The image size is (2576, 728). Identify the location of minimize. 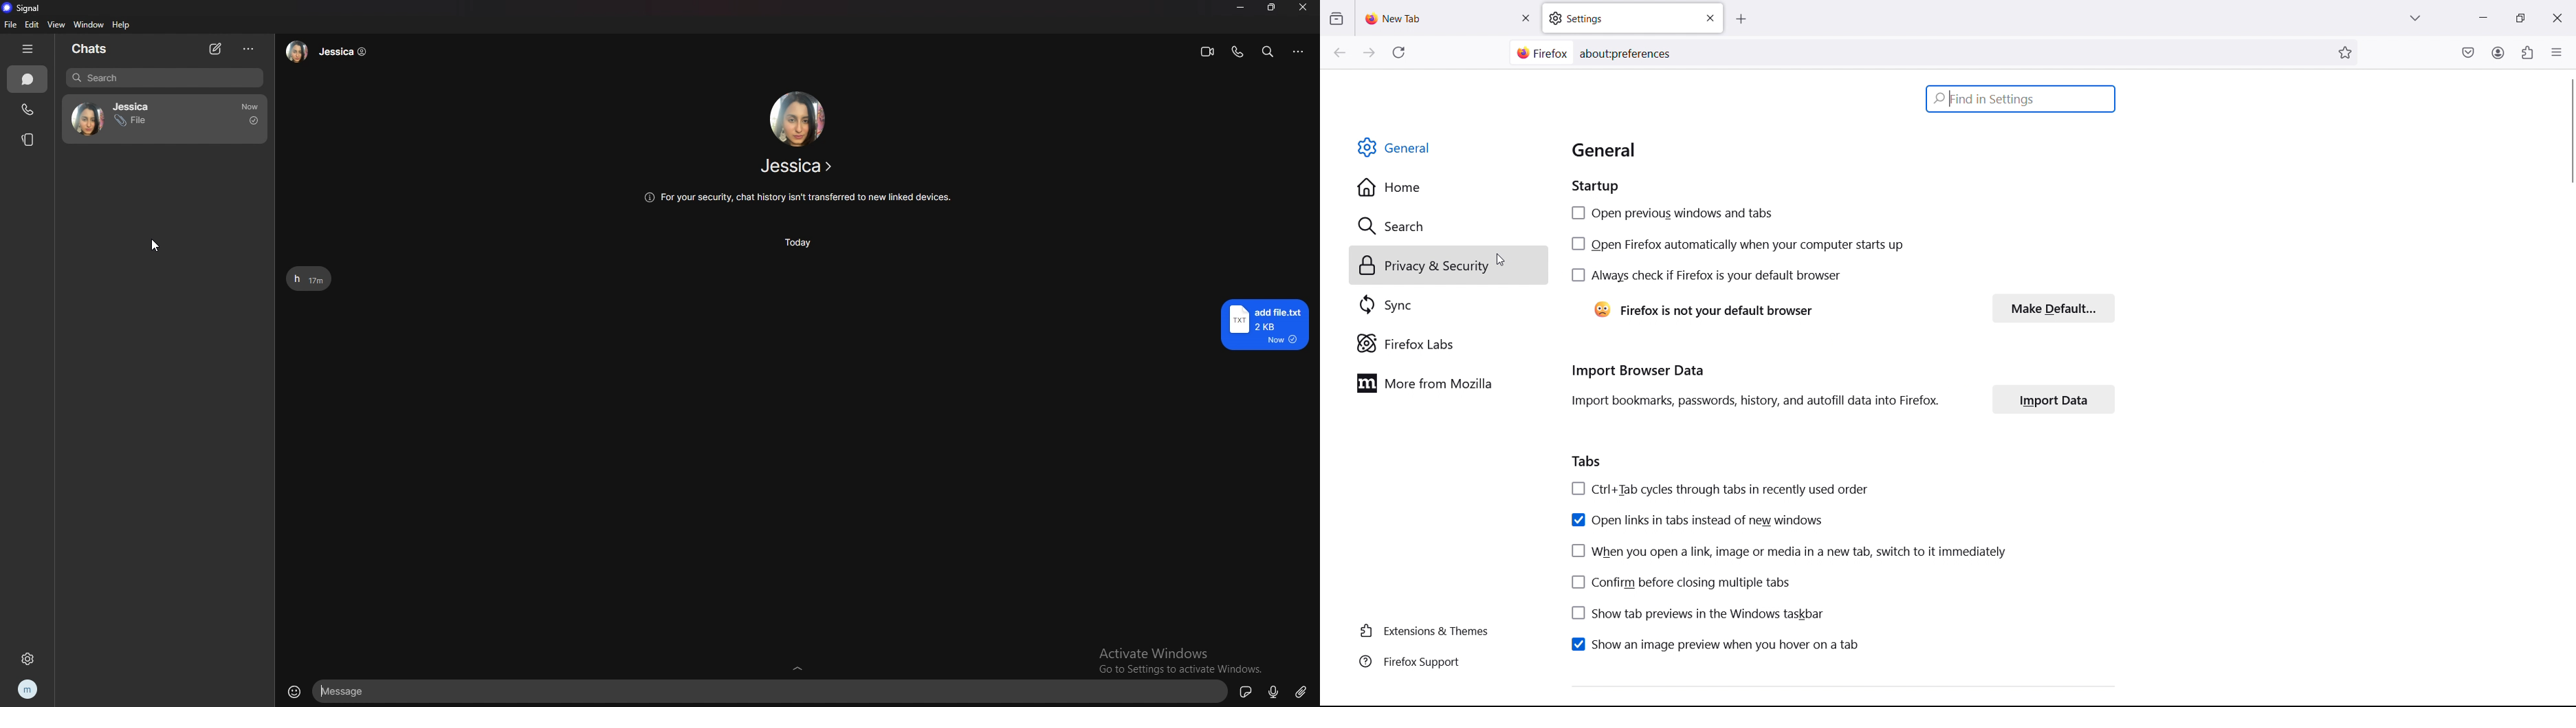
(2482, 16).